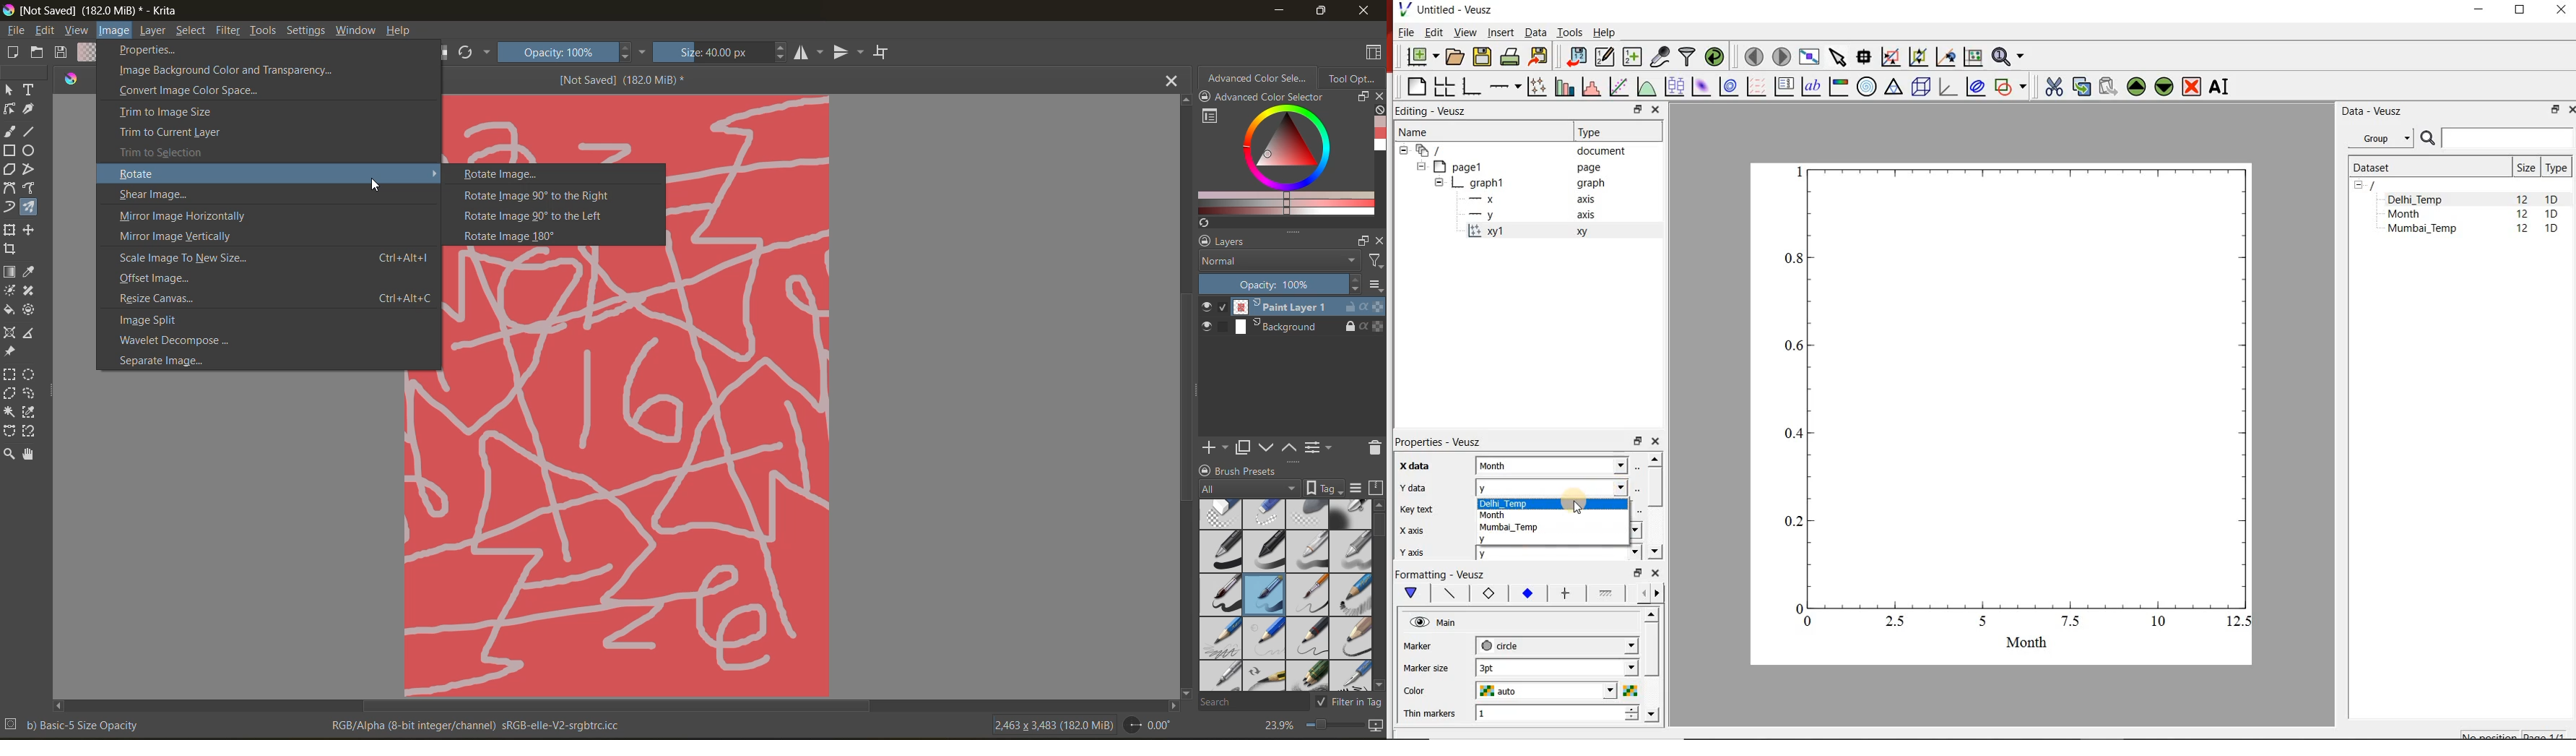 This screenshot has width=2576, height=756. I want to click on plot a function, so click(1647, 86).